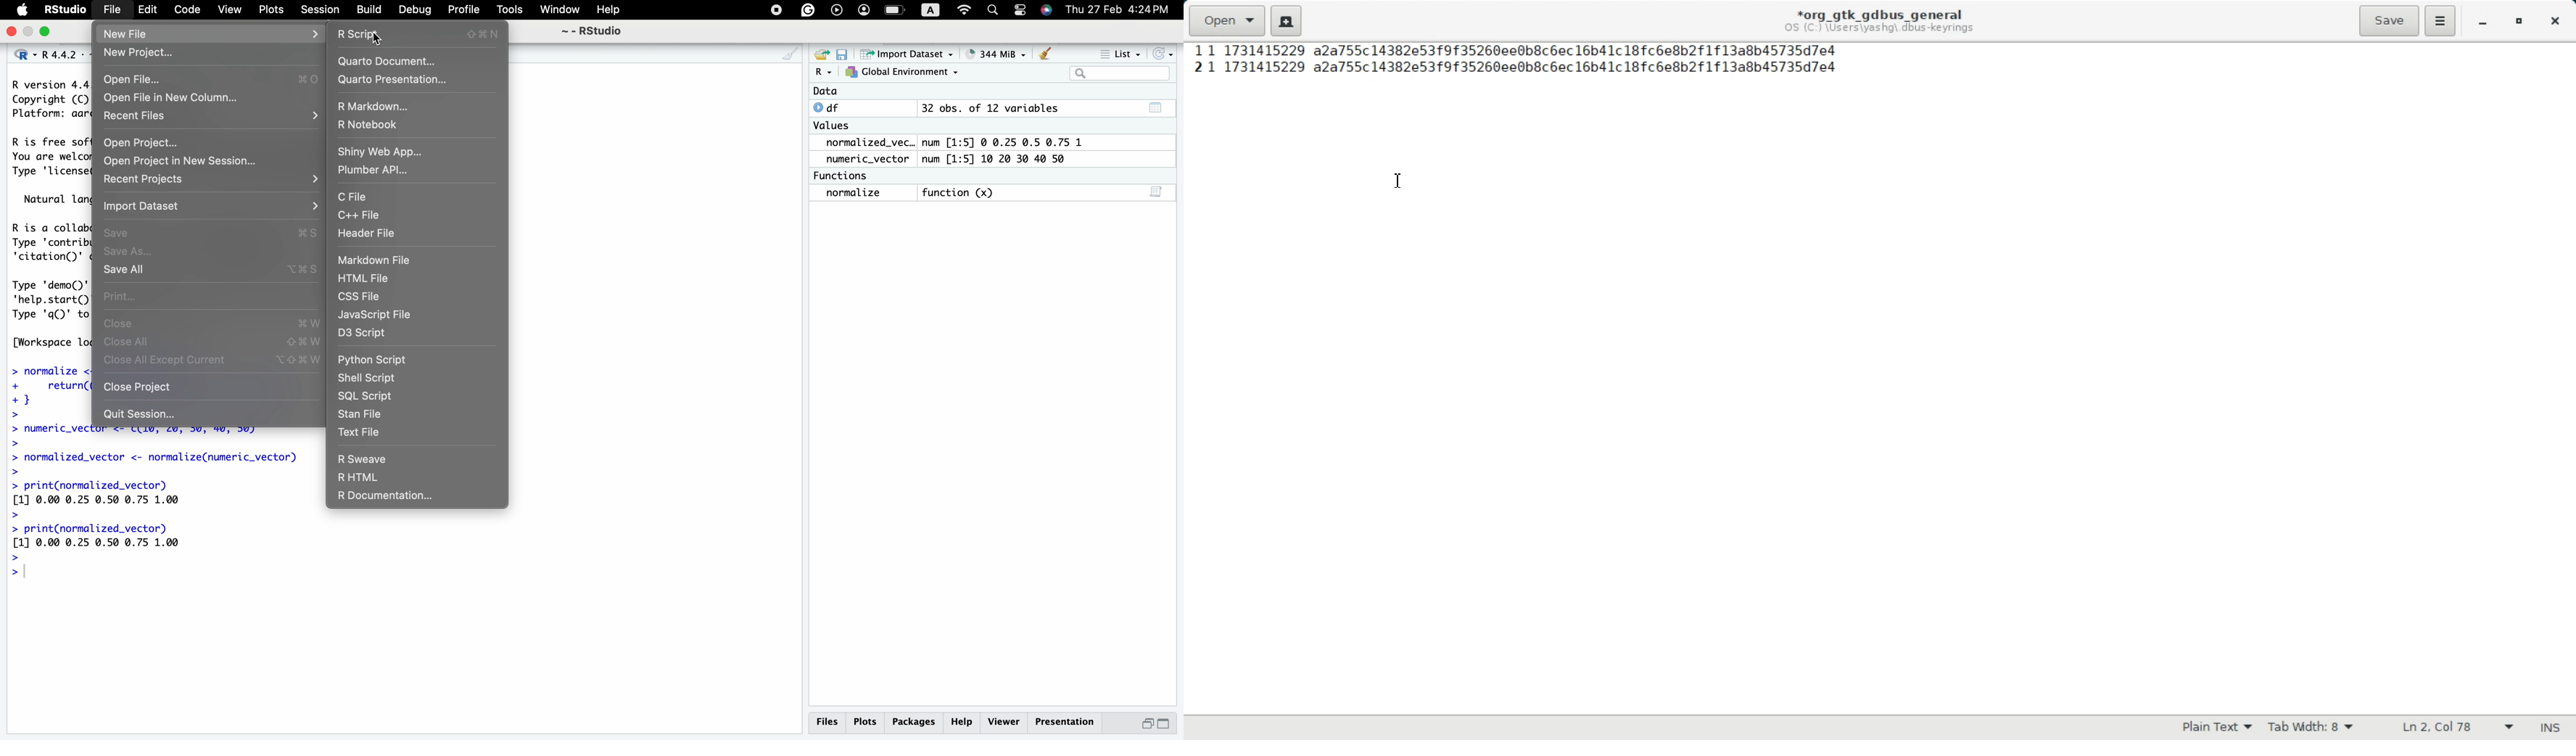 The width and height of the screenshot is (2576, 756). What do you see at coordinates (805, 9) in the screenshot?
I see `google drive` at bounding box center [805, 9].